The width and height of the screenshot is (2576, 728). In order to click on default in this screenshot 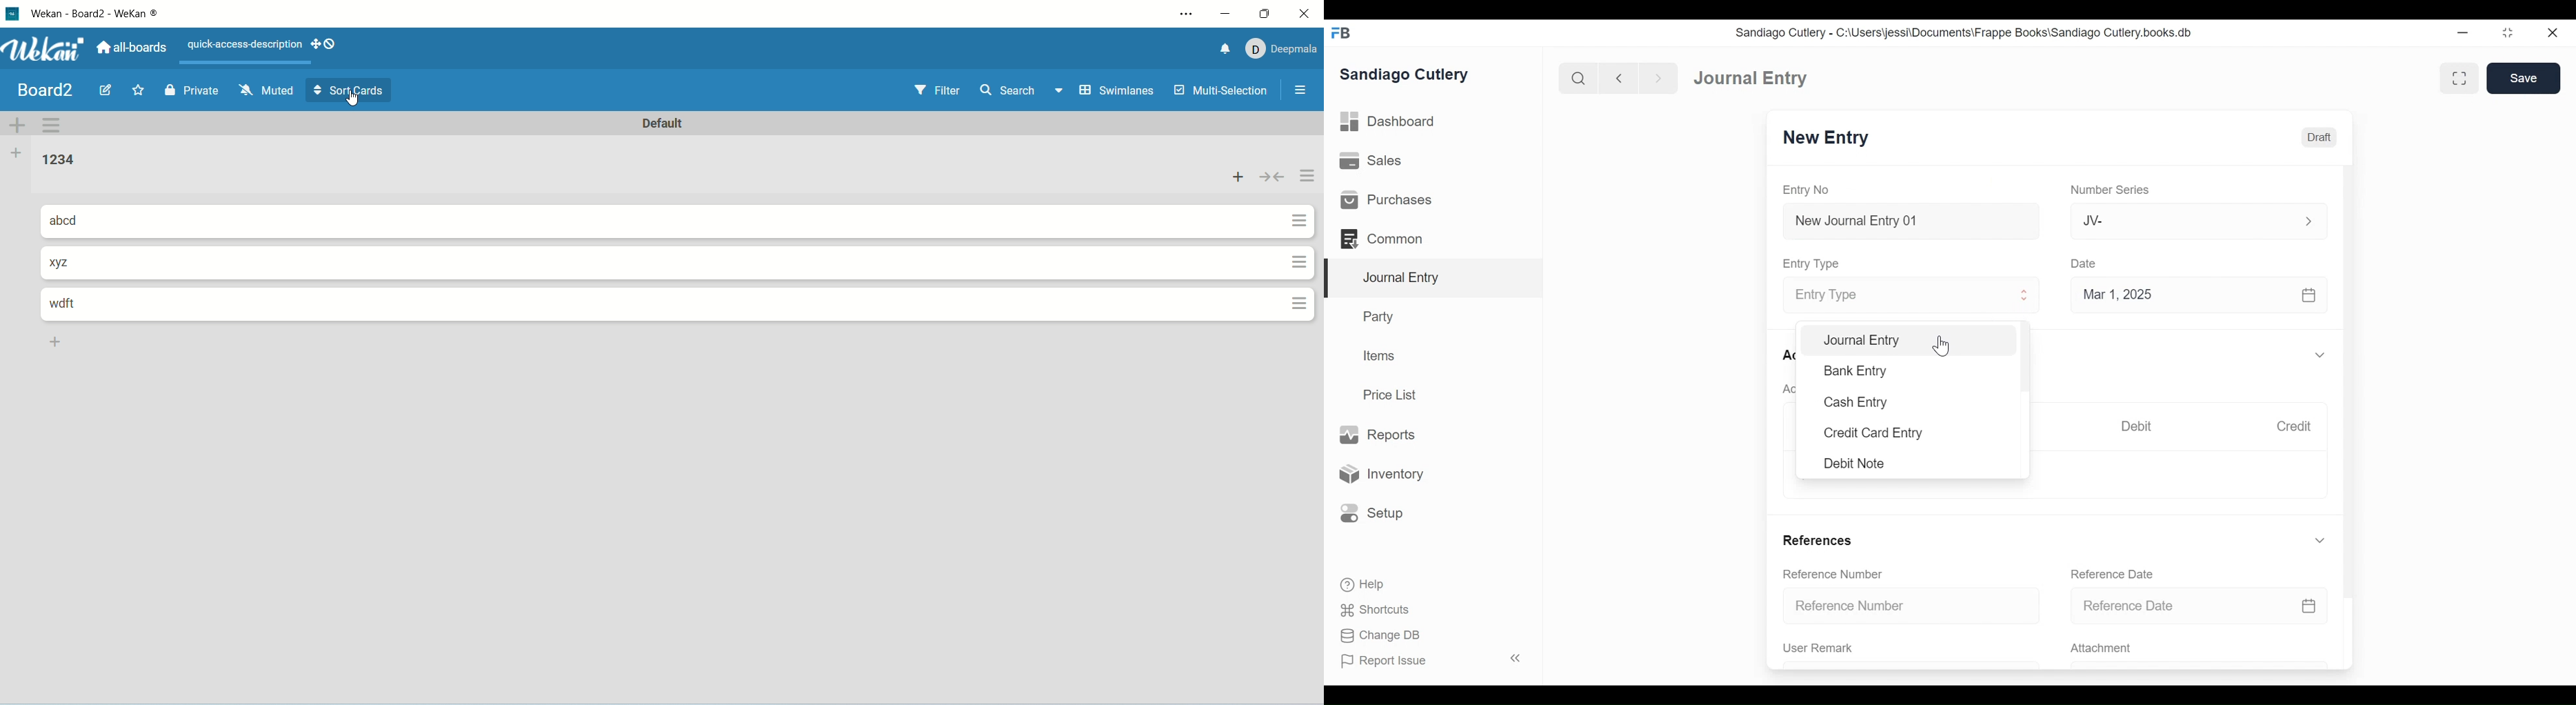, I will do `click(664, 123)`.